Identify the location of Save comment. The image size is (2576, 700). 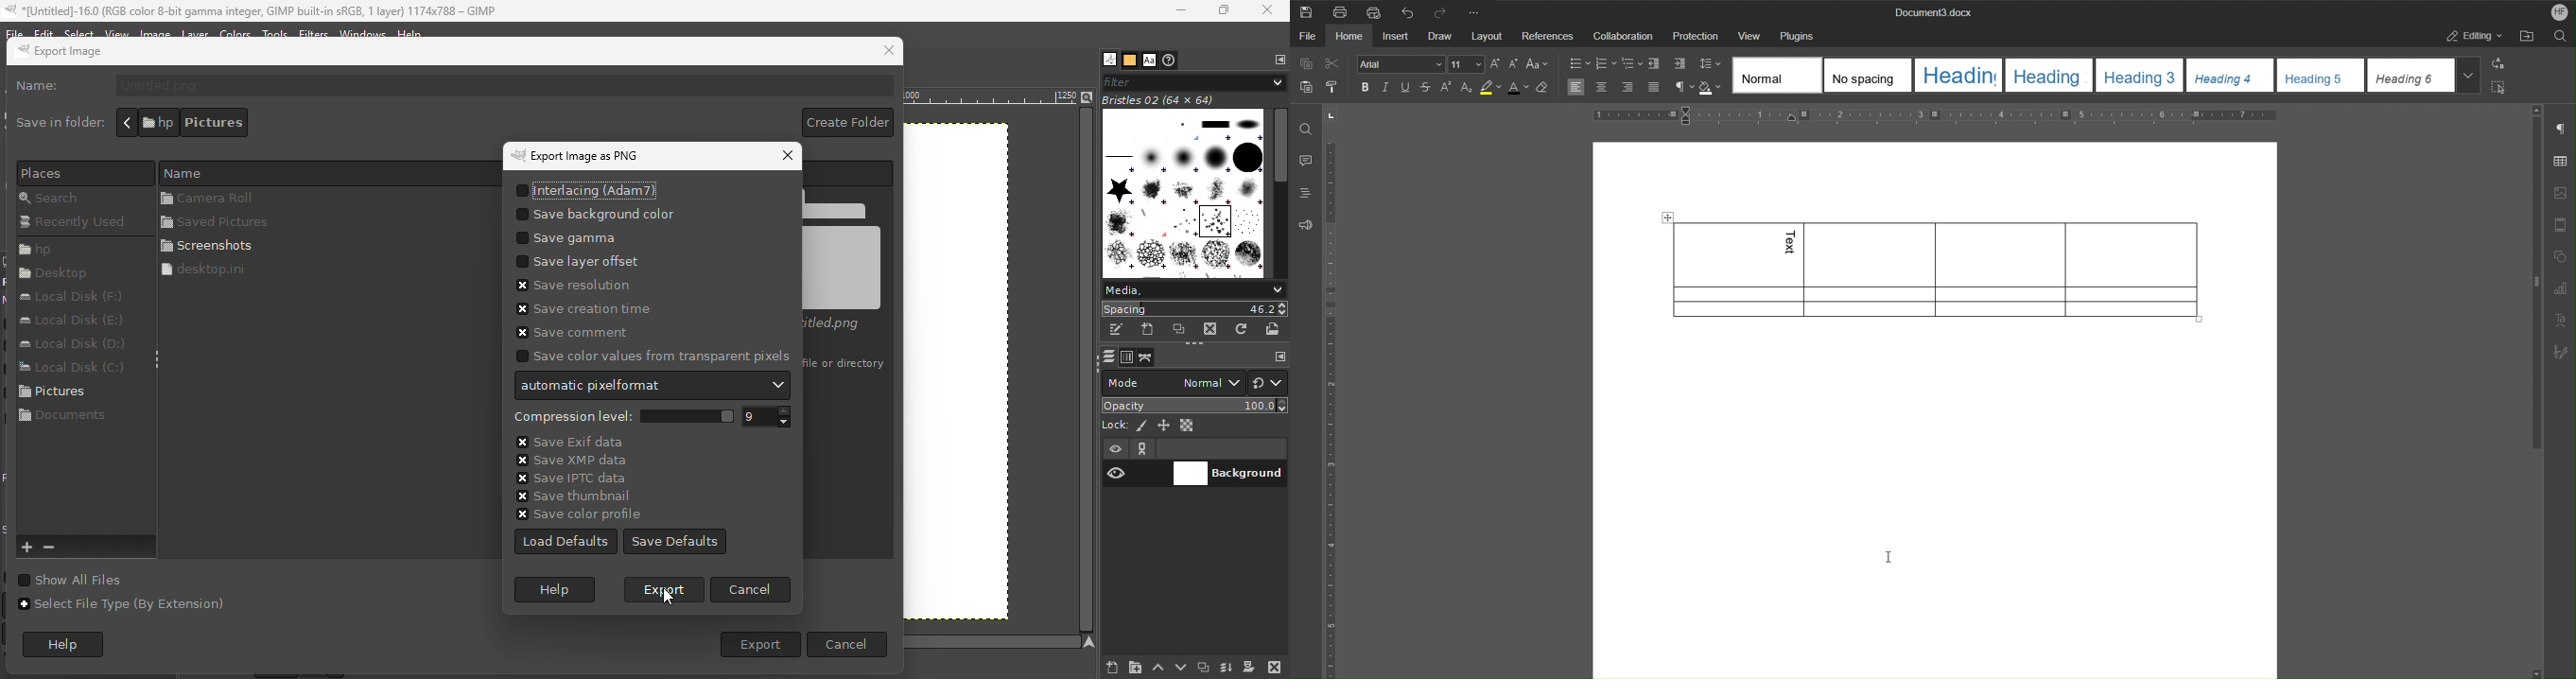
(565, 333).